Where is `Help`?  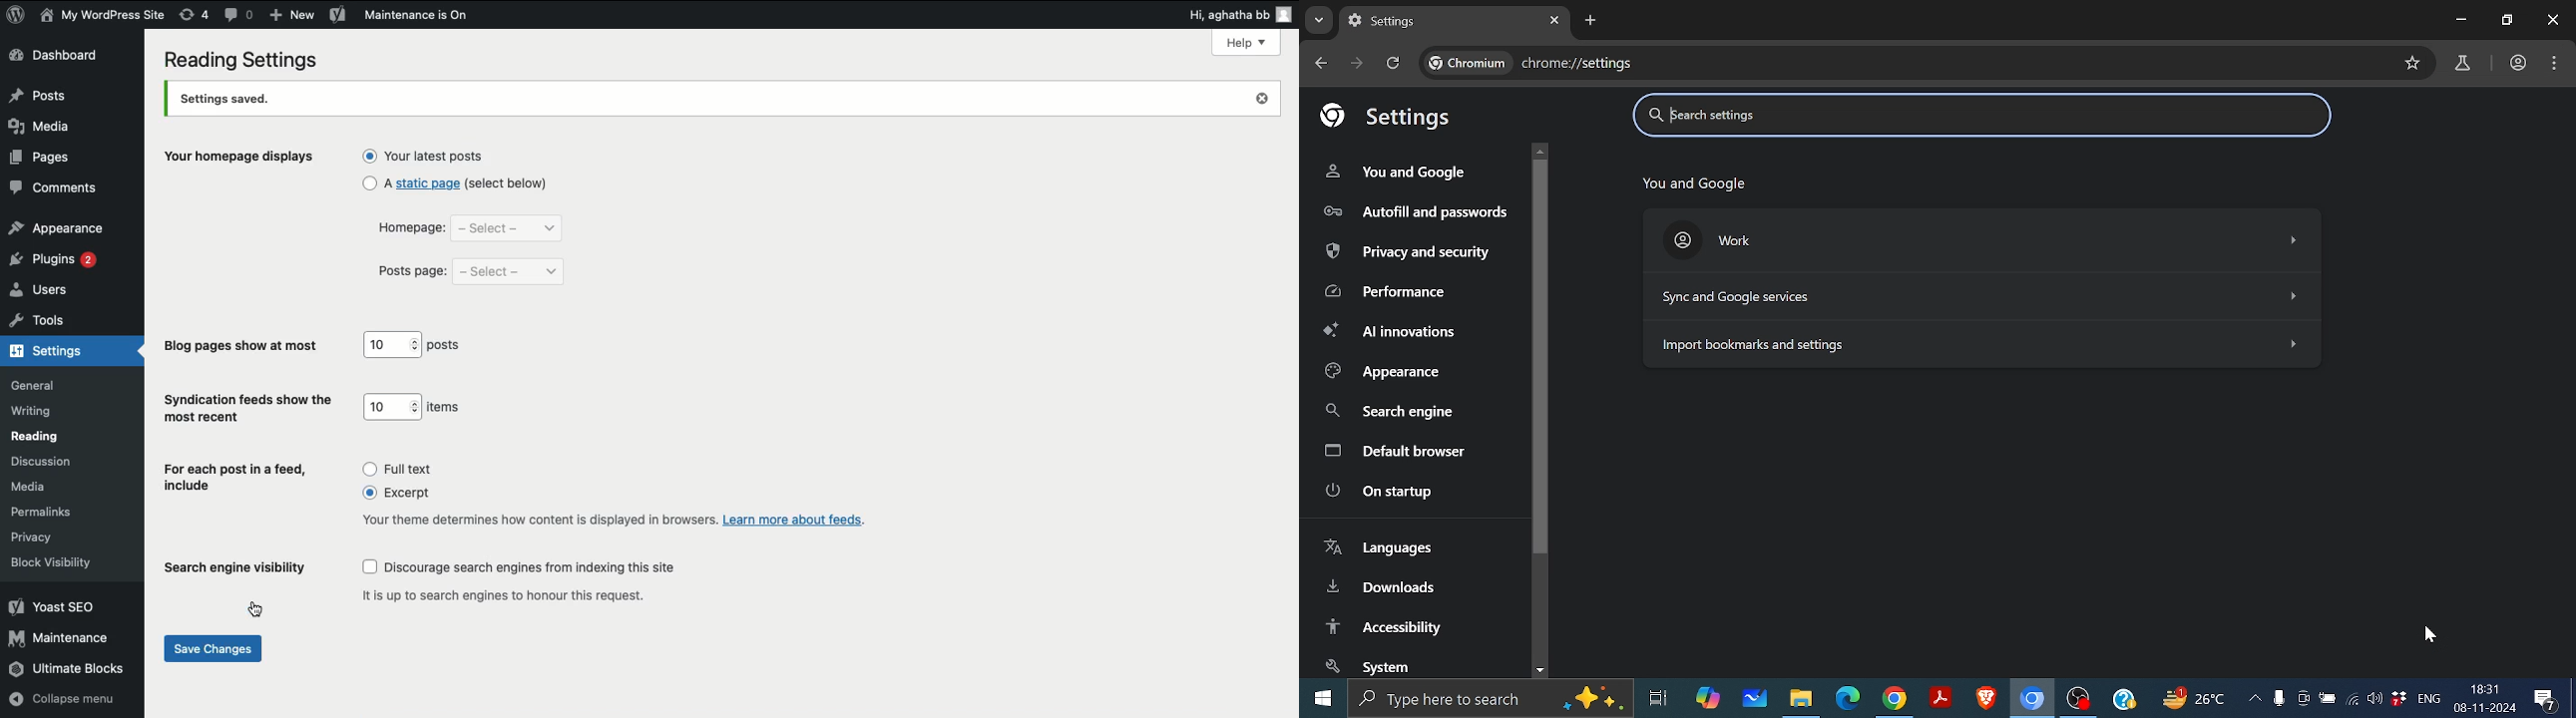 Help is located at coordinates (1246, 42).